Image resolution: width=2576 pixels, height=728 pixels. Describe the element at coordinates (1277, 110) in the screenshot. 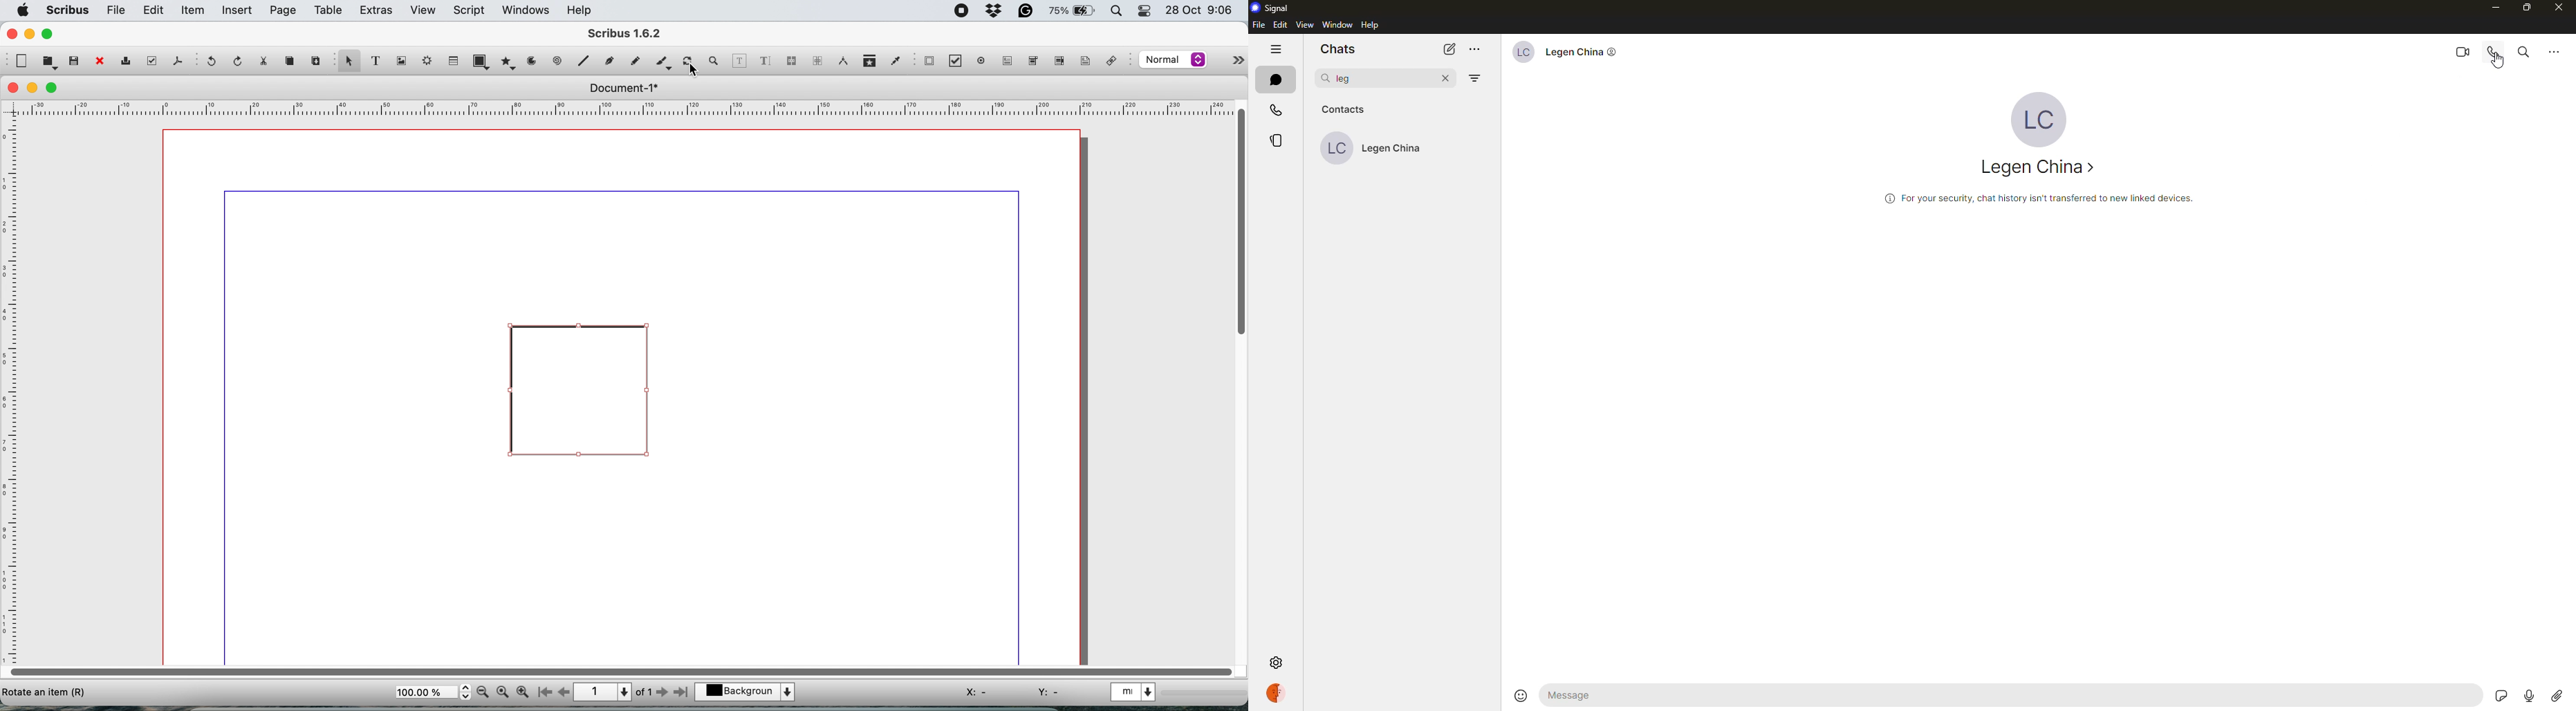

I see `calls` at that location.